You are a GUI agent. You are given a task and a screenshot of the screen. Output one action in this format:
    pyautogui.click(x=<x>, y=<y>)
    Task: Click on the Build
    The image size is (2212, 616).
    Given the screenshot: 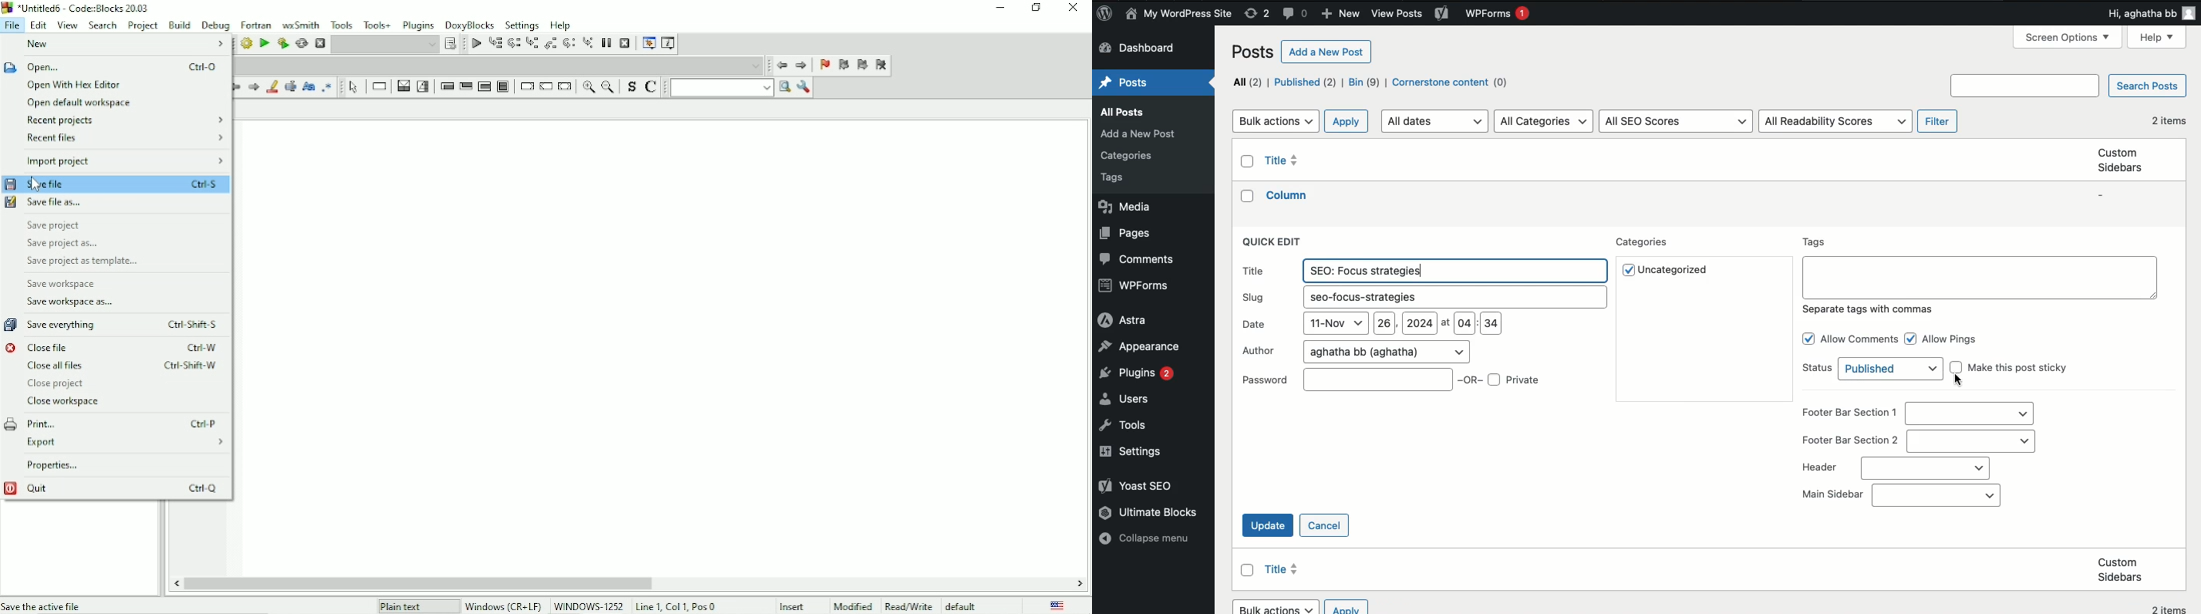 What is the action you would take?
    pyautogui.click(x=180, y=24)
    